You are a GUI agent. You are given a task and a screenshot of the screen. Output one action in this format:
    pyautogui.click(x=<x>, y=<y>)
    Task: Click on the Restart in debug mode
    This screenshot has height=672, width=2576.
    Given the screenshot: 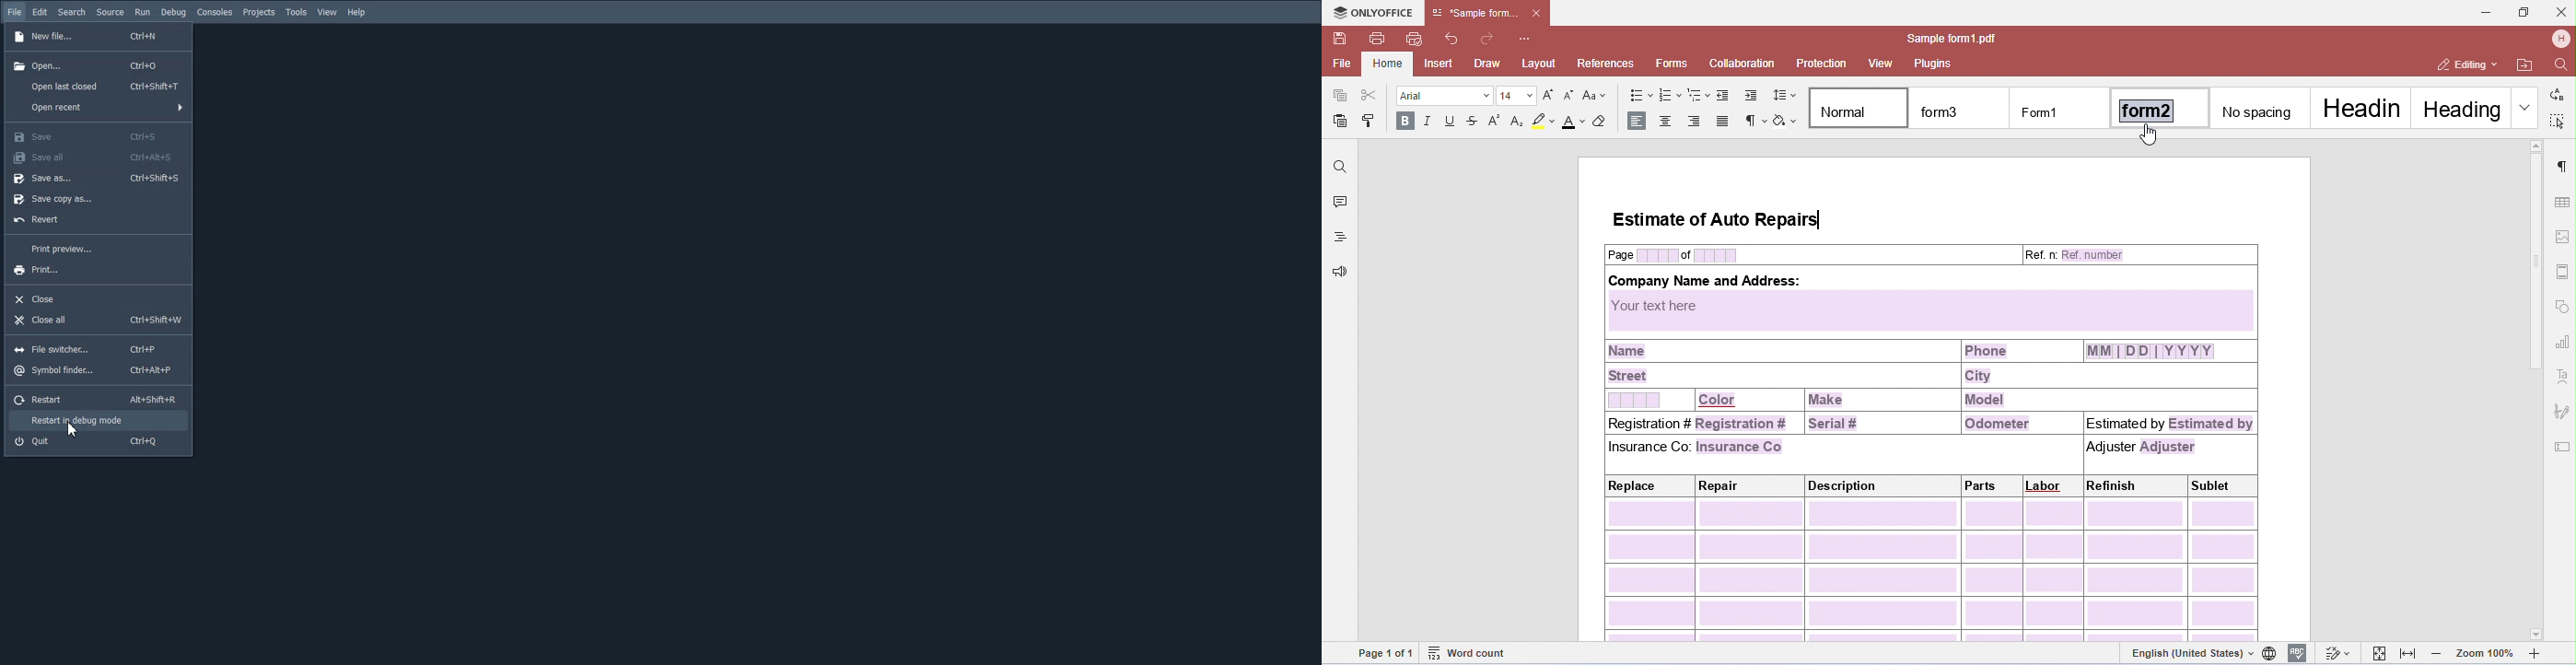 What is the action you would take?
    pyautogui.click(x=97, y=421)
    